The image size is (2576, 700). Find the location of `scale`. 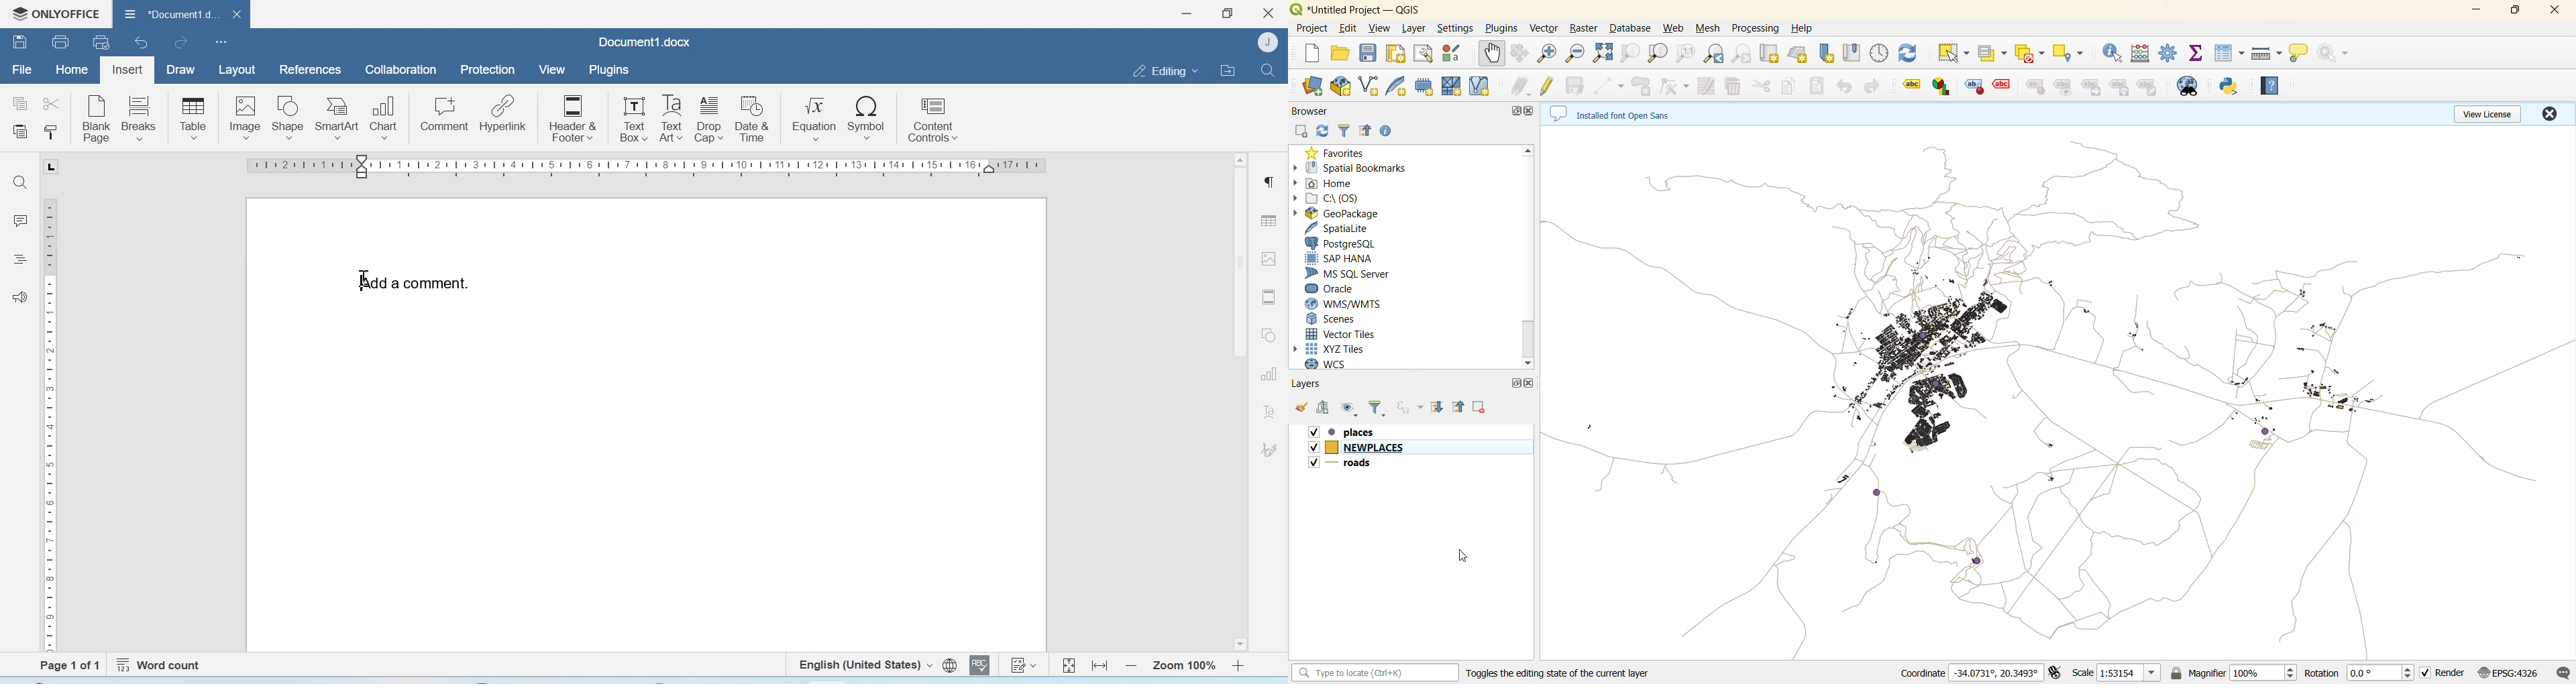

scale is located at coordinates (2127, 674).